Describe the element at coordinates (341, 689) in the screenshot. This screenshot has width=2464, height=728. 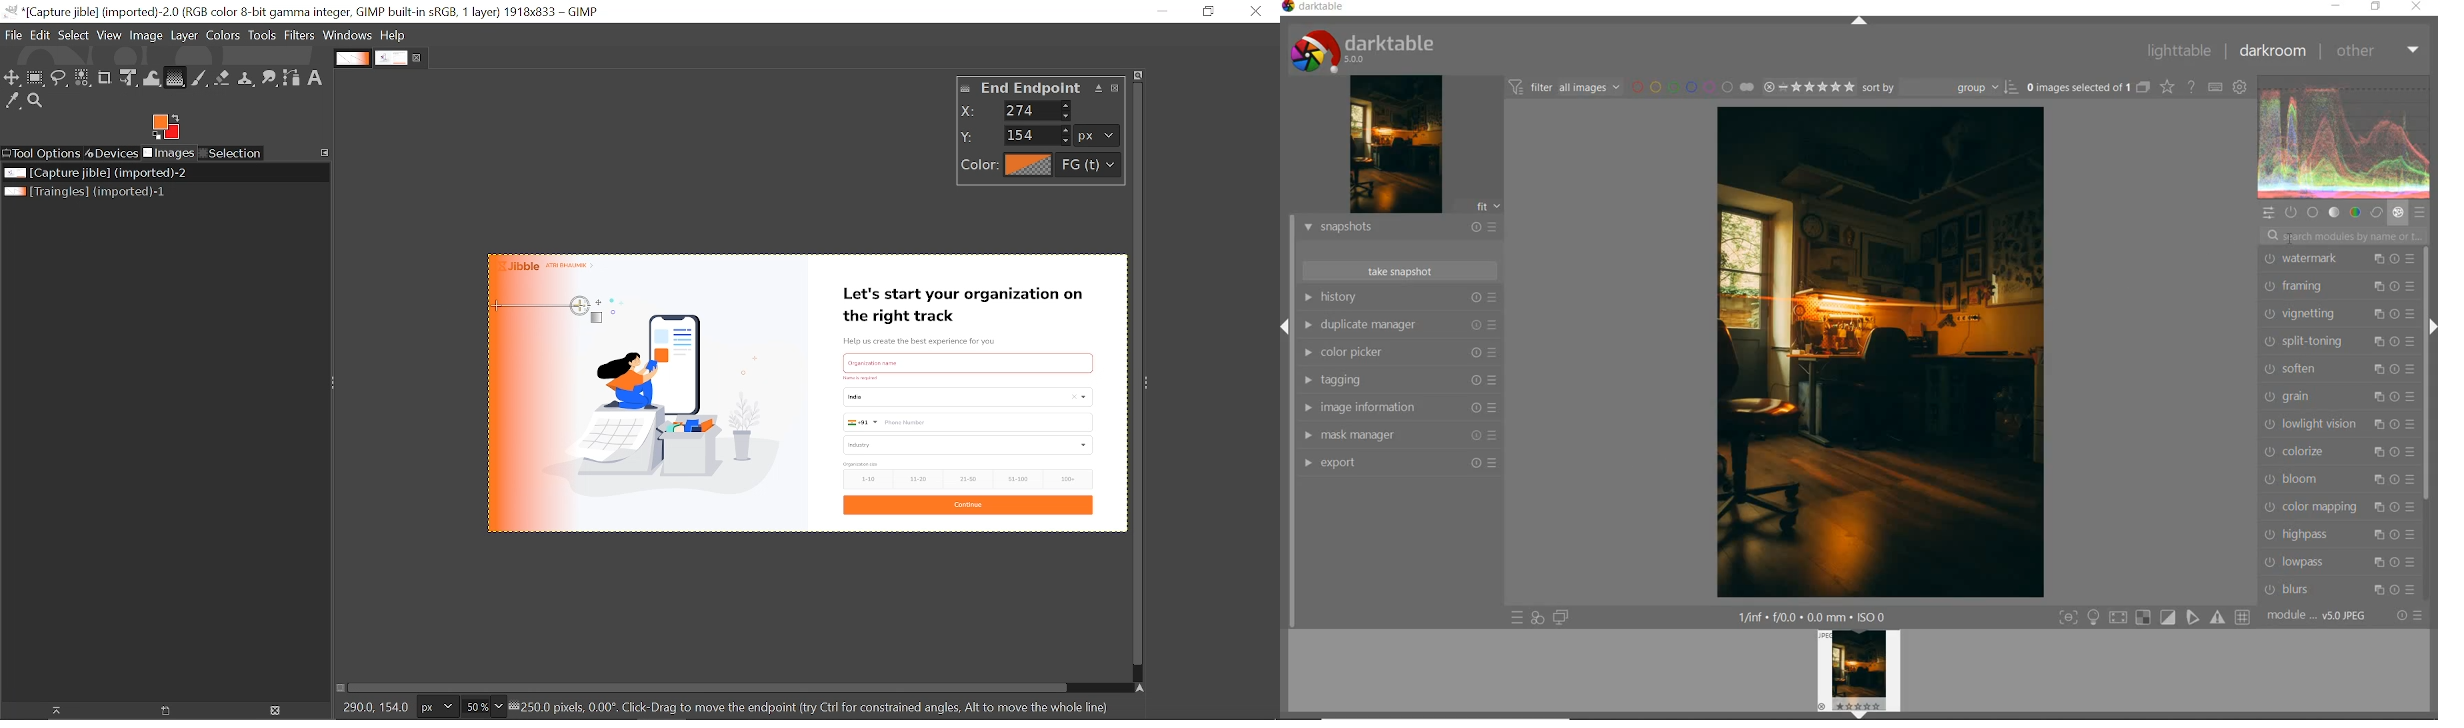
I see `Toggle quick mask on/off` at that location.